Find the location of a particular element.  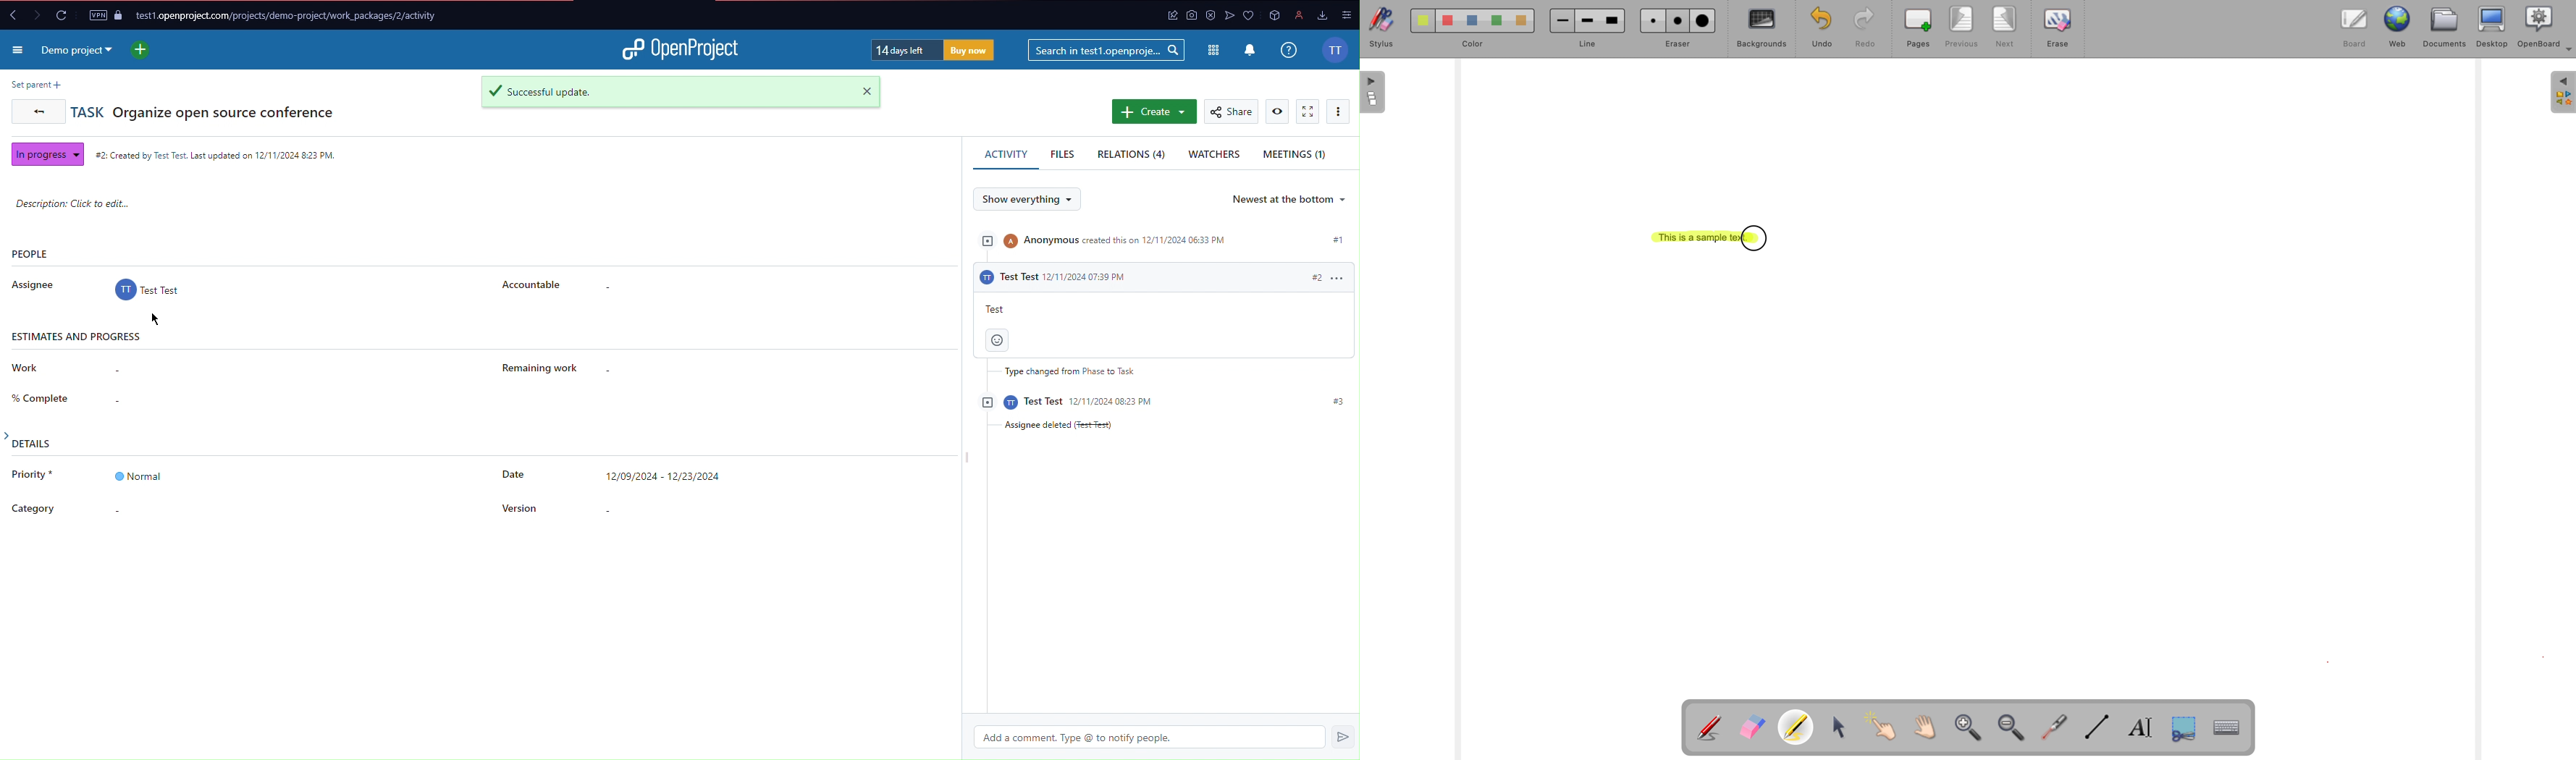

VPN and Page Security is located at coordinates (105, 15).